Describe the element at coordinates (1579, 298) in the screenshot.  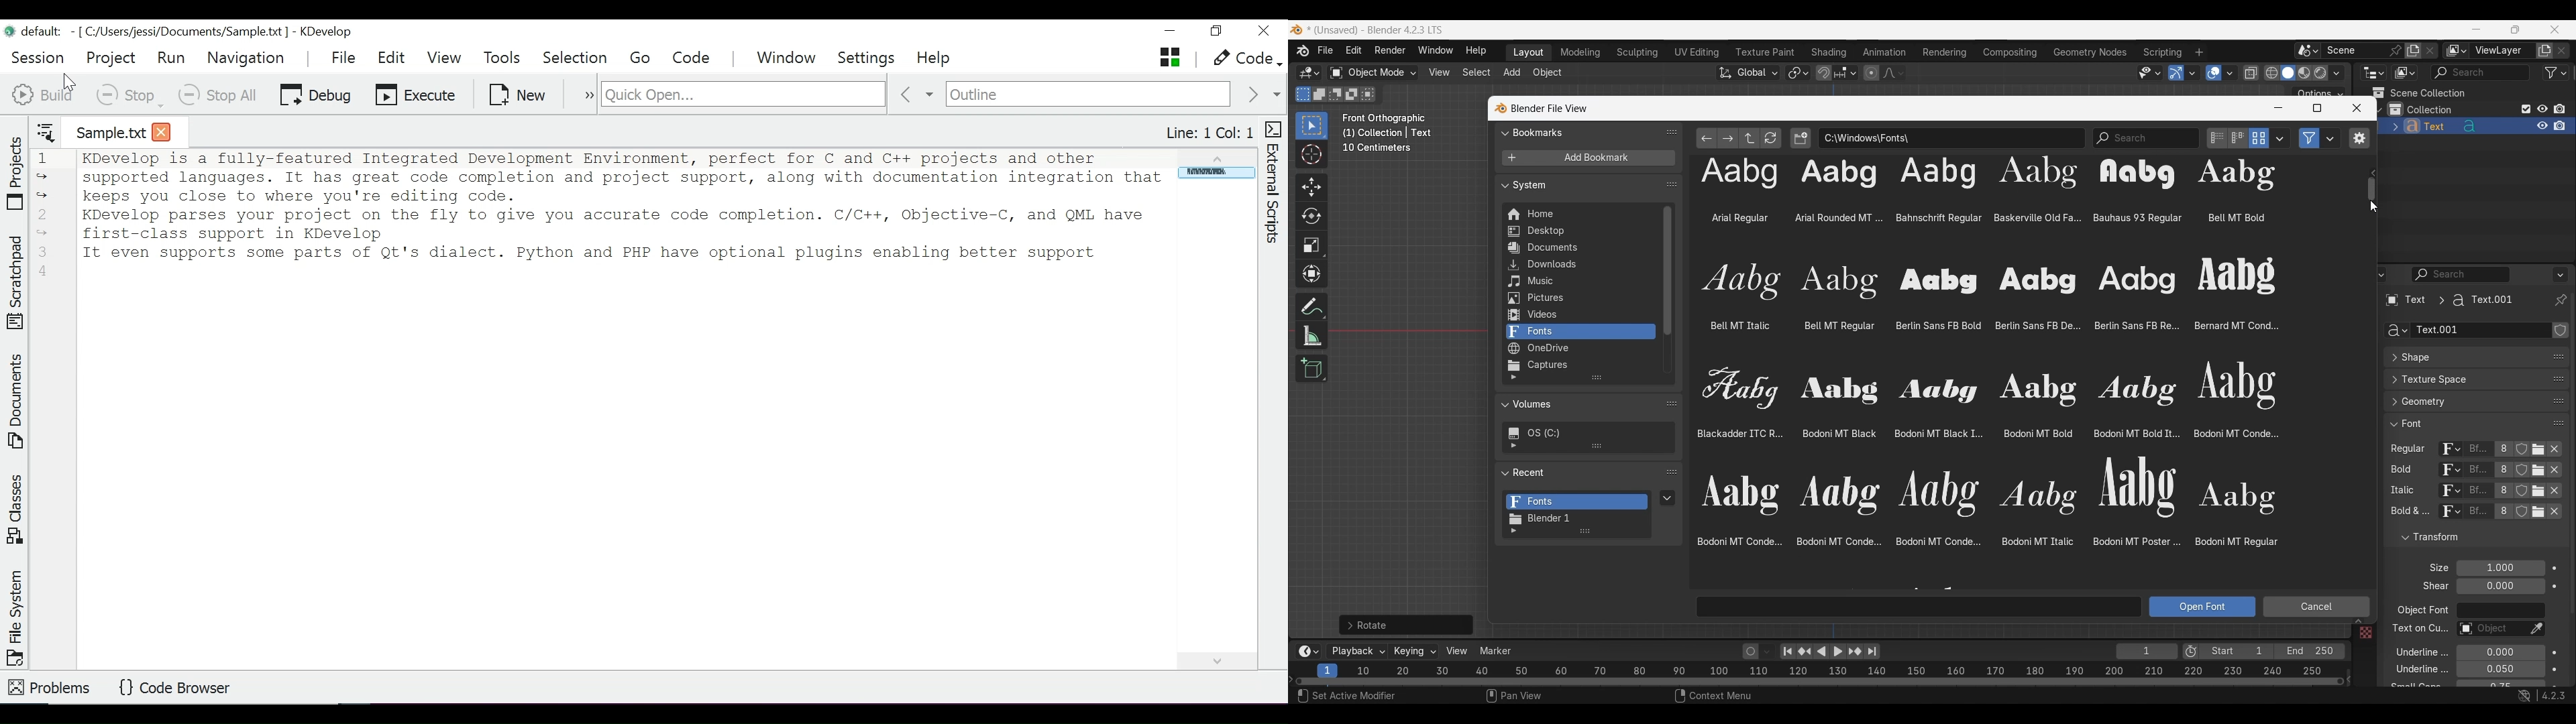
I see `Pictures folder` at that location.